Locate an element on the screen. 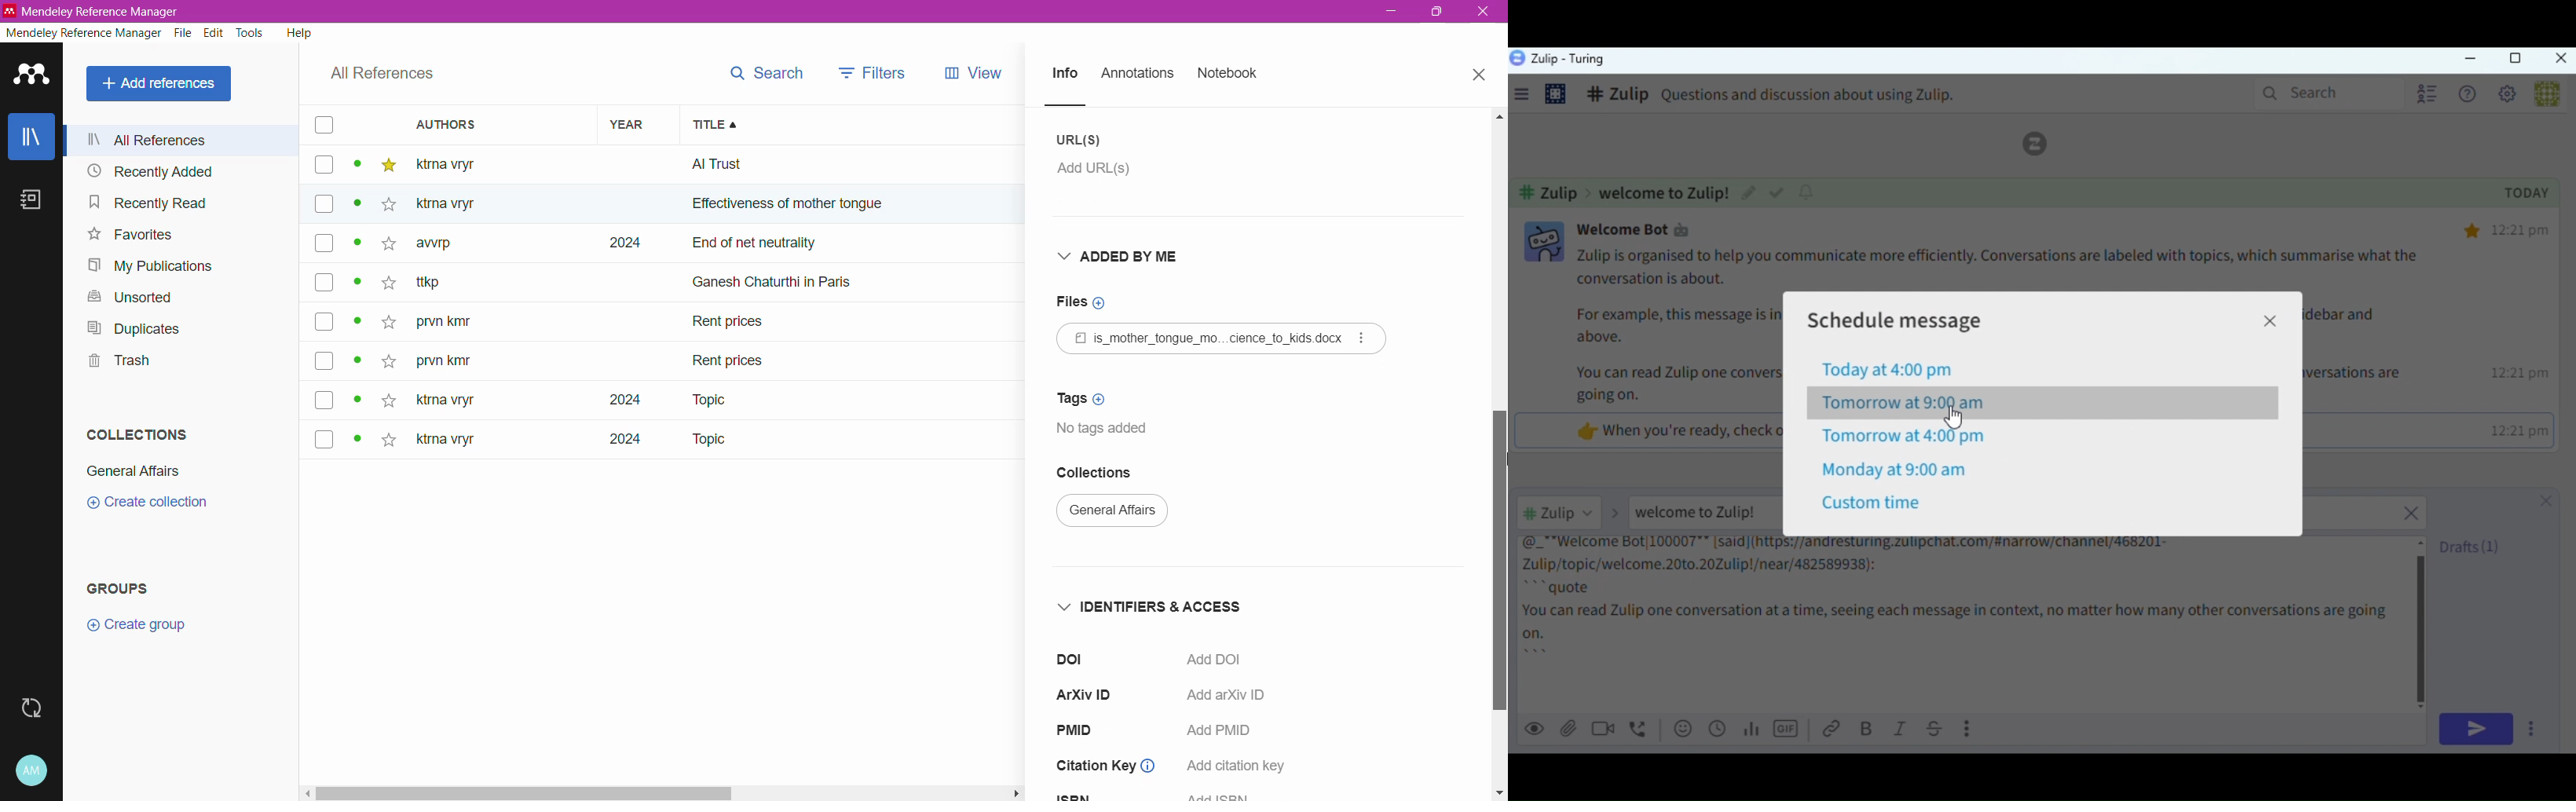 The image size is (2576, 812). box is located at coordinates (322, 126).